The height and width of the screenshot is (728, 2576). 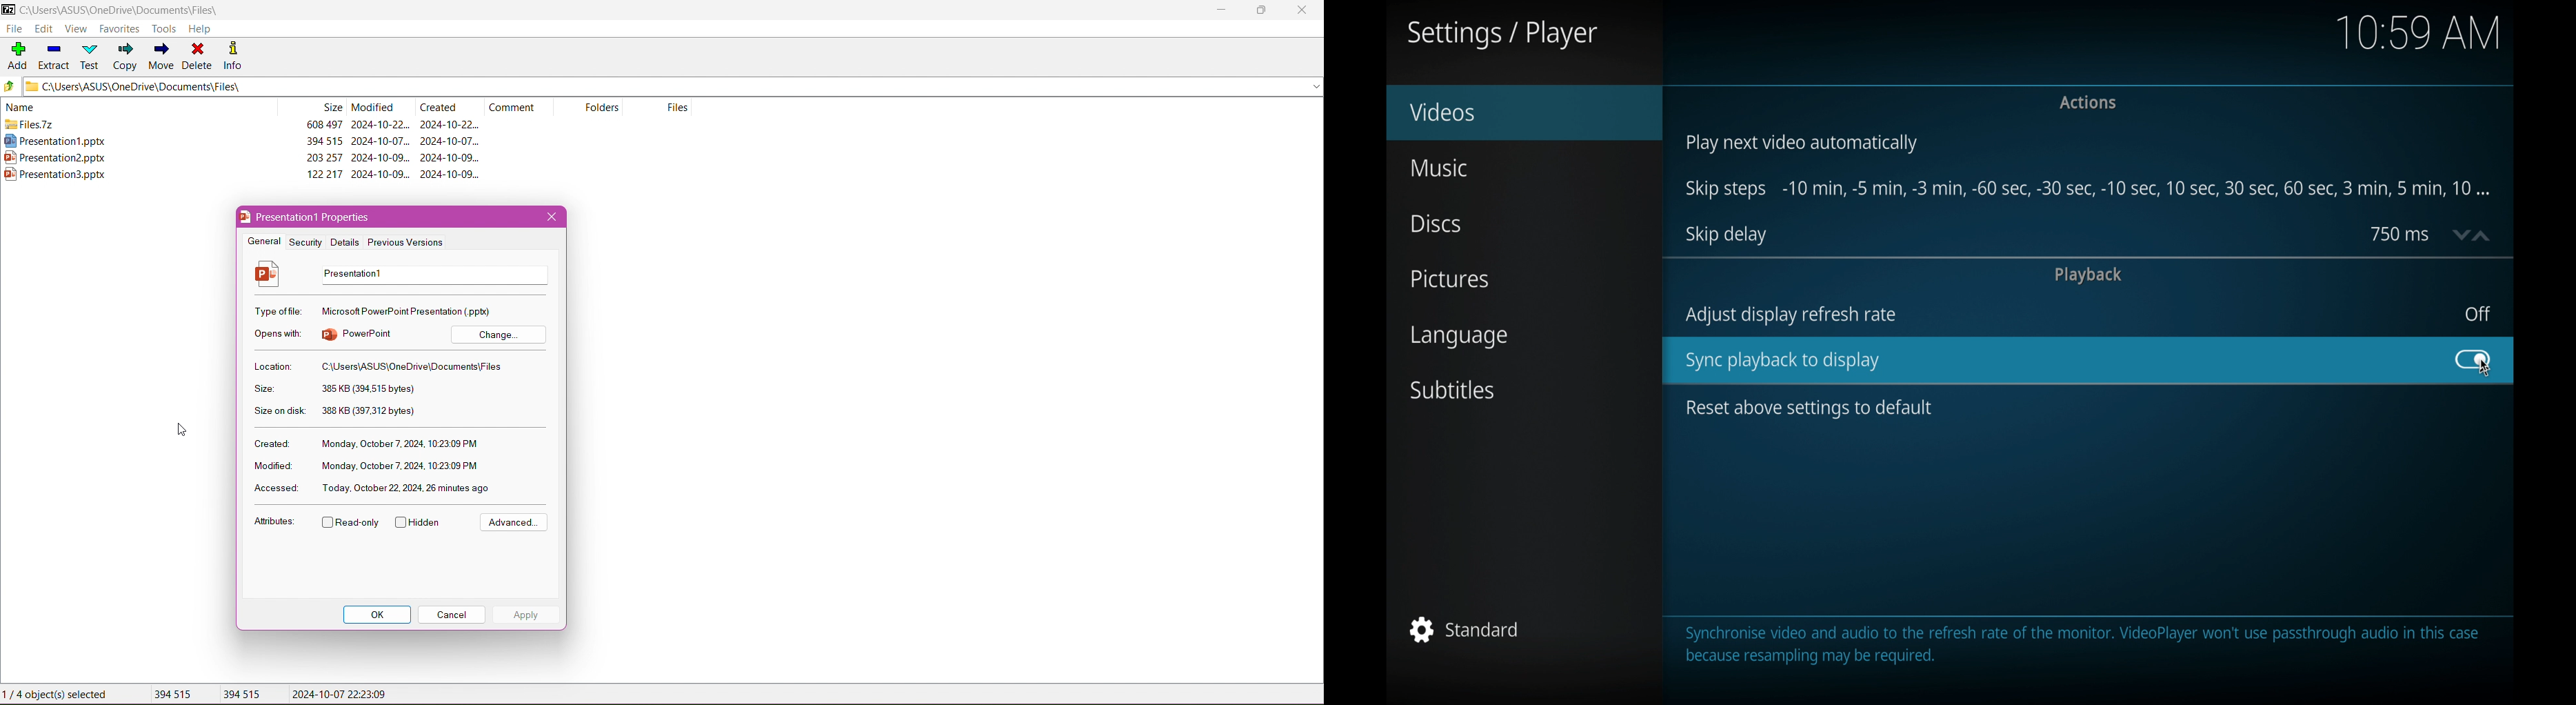 What do you see at coordinates (1460, 337) in the screenshot?
I see `language` at bounding box center [1460, 337].